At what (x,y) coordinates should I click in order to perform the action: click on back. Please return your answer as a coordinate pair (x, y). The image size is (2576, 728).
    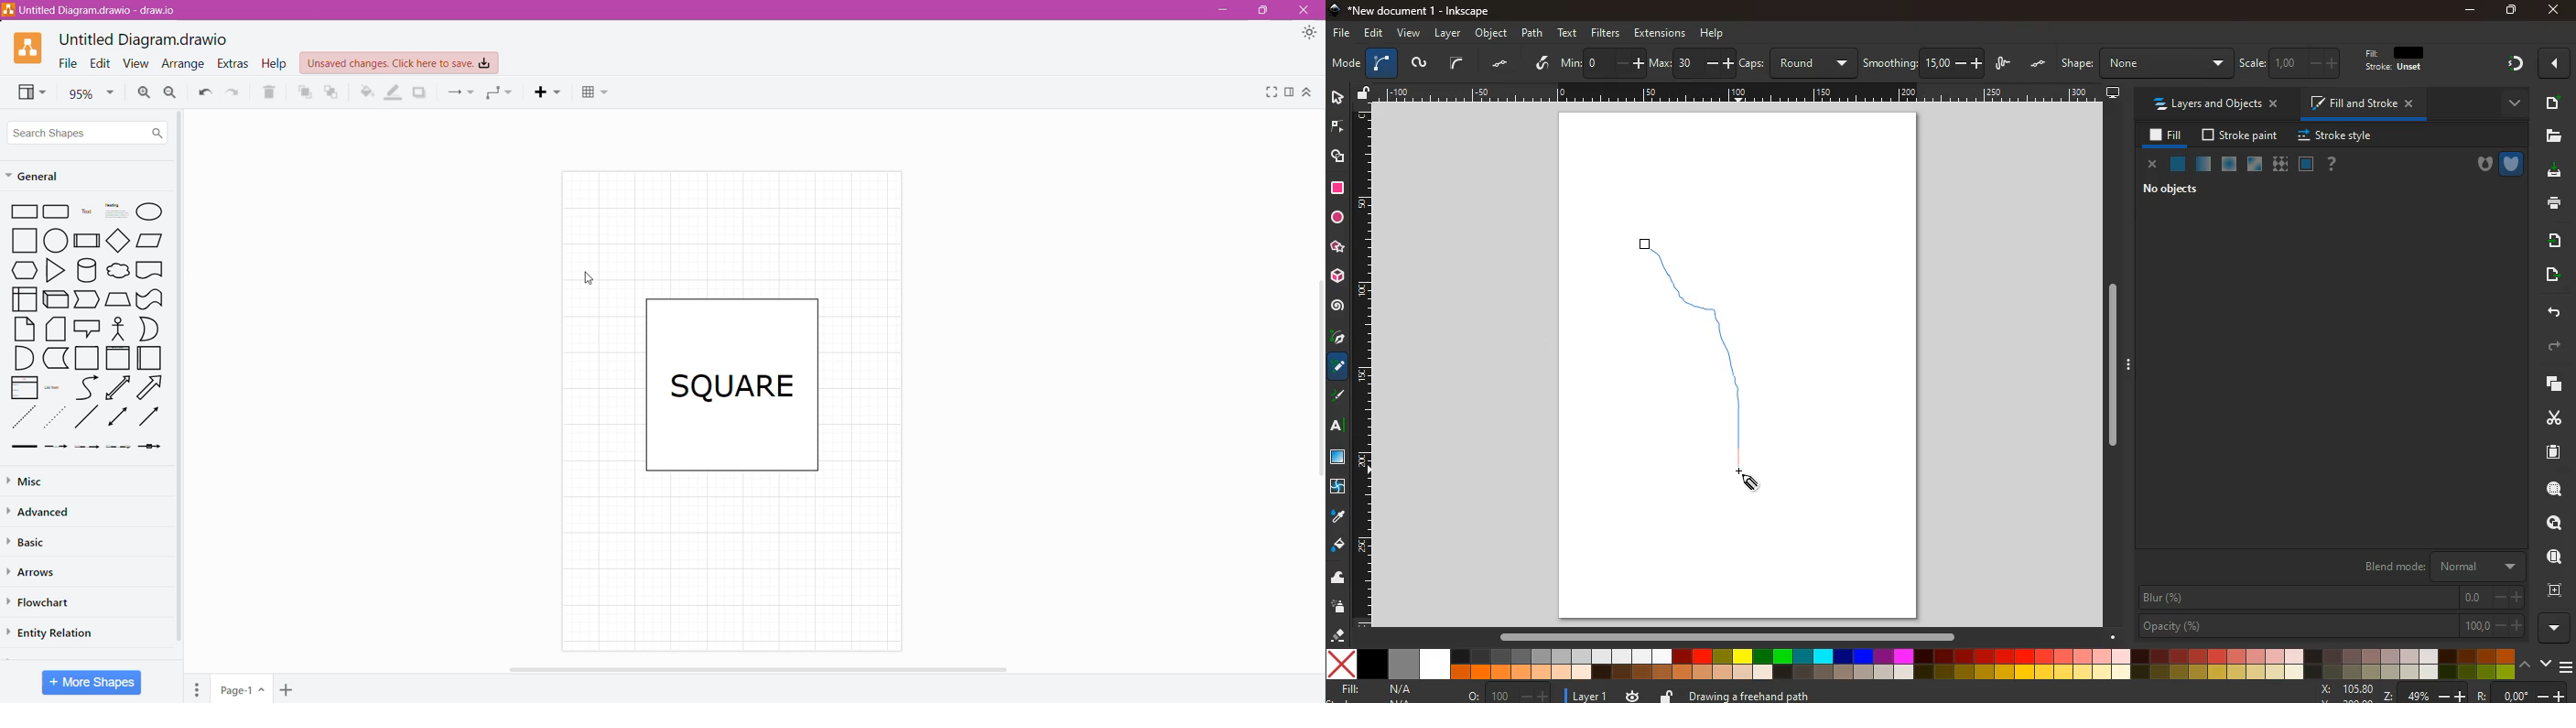
    Looking at the image, I should click on (2549, 311).